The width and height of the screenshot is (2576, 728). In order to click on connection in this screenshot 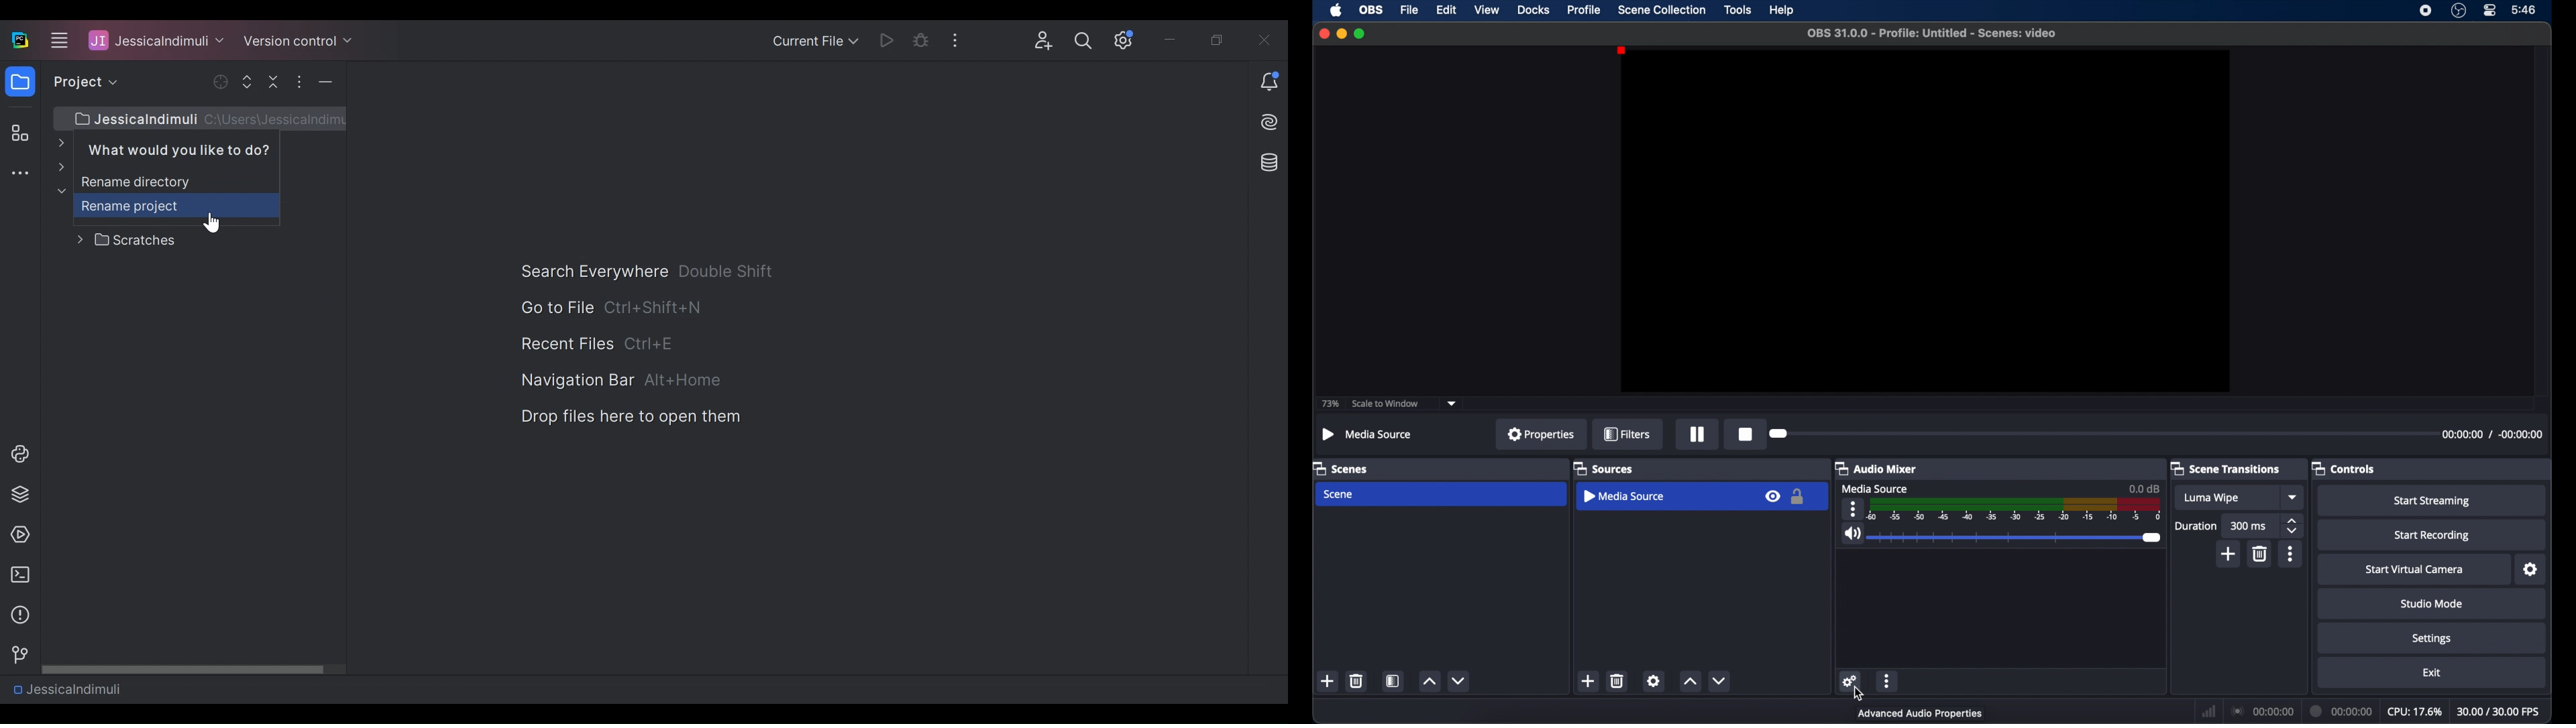, I will do `click(2261, 711)`.